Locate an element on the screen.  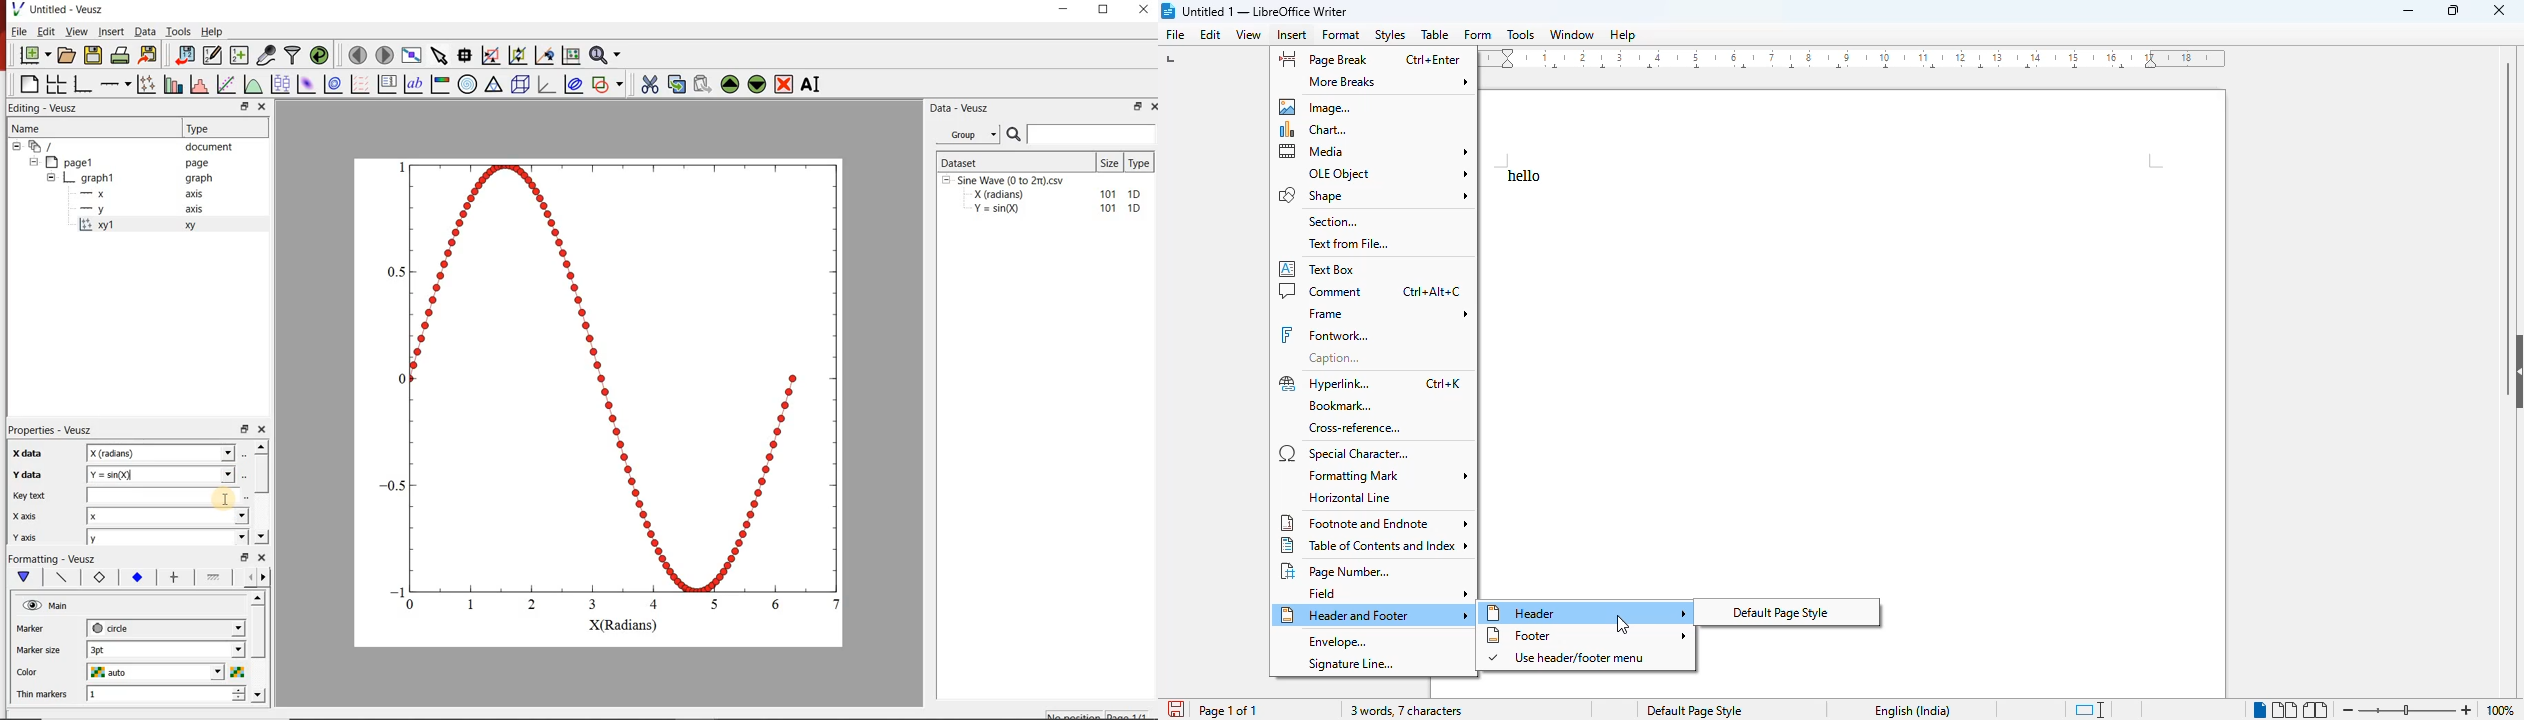
section is located at coordinates (1334, 222).